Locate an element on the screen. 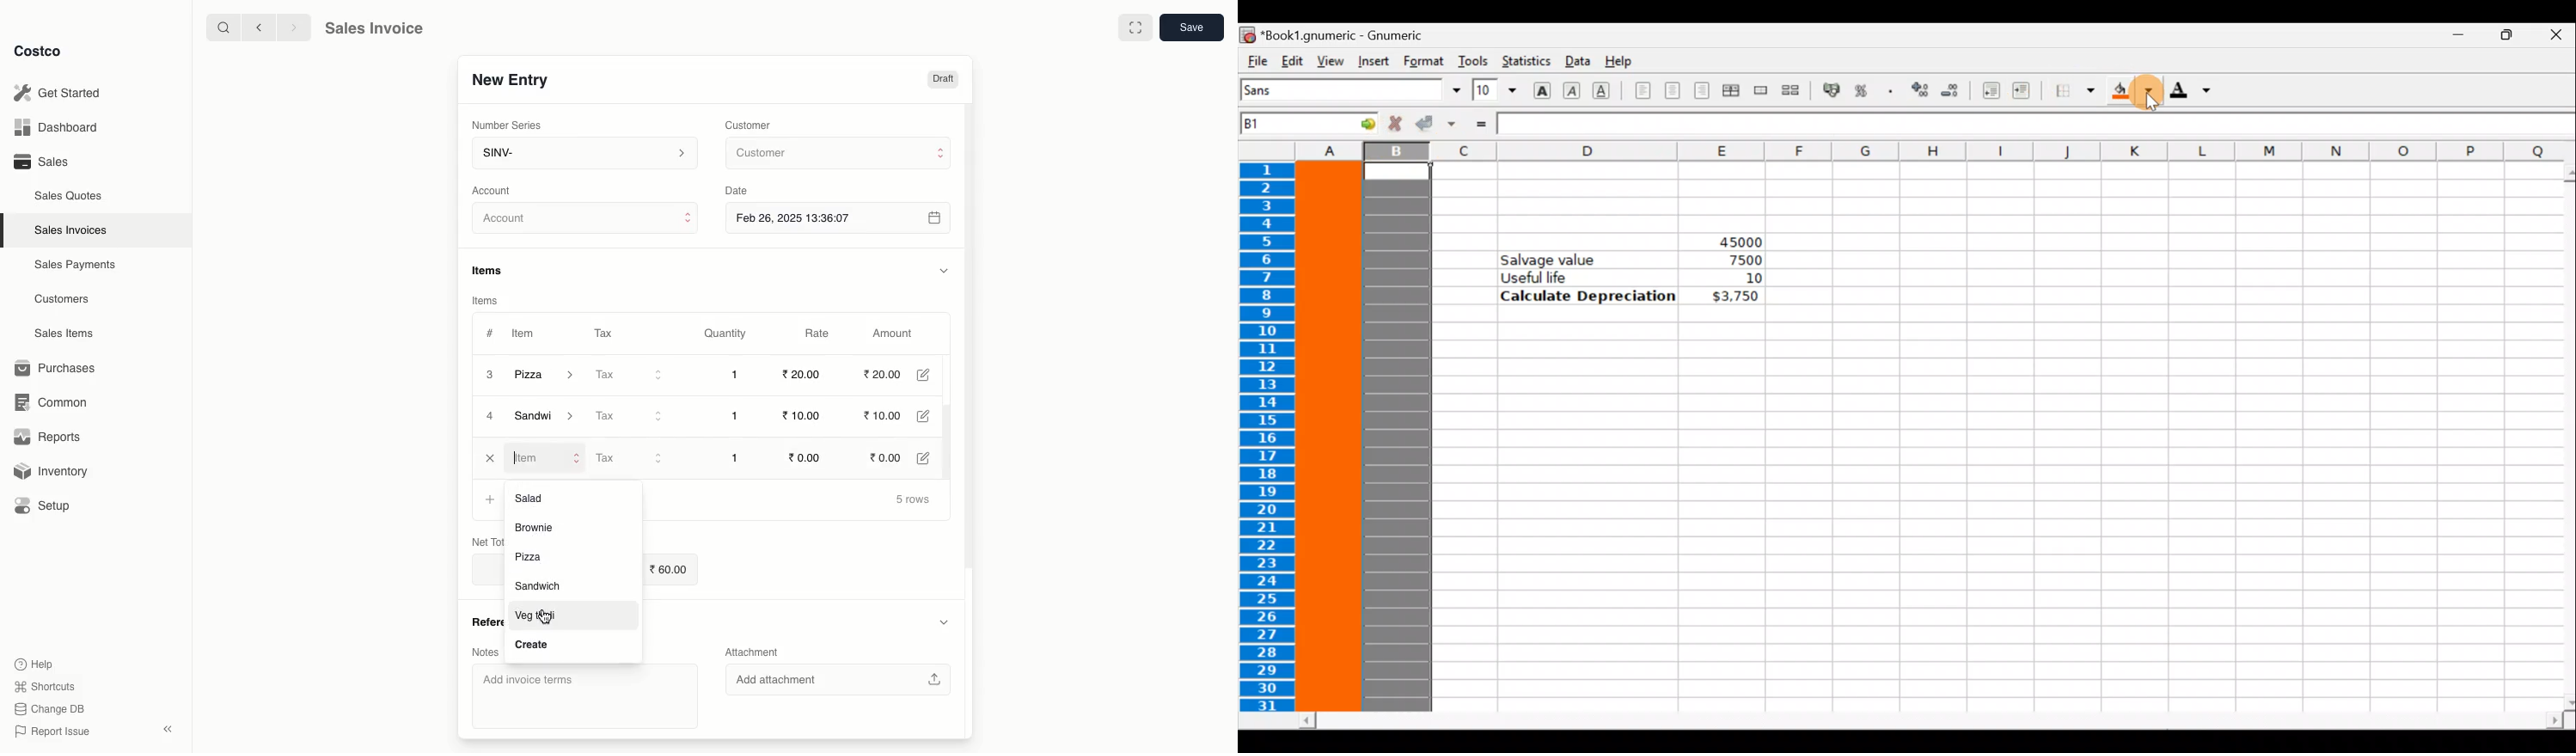 Image resolution: width=2576 pixels, height=756 pixels. Data is located at coordinates (1576, 60).